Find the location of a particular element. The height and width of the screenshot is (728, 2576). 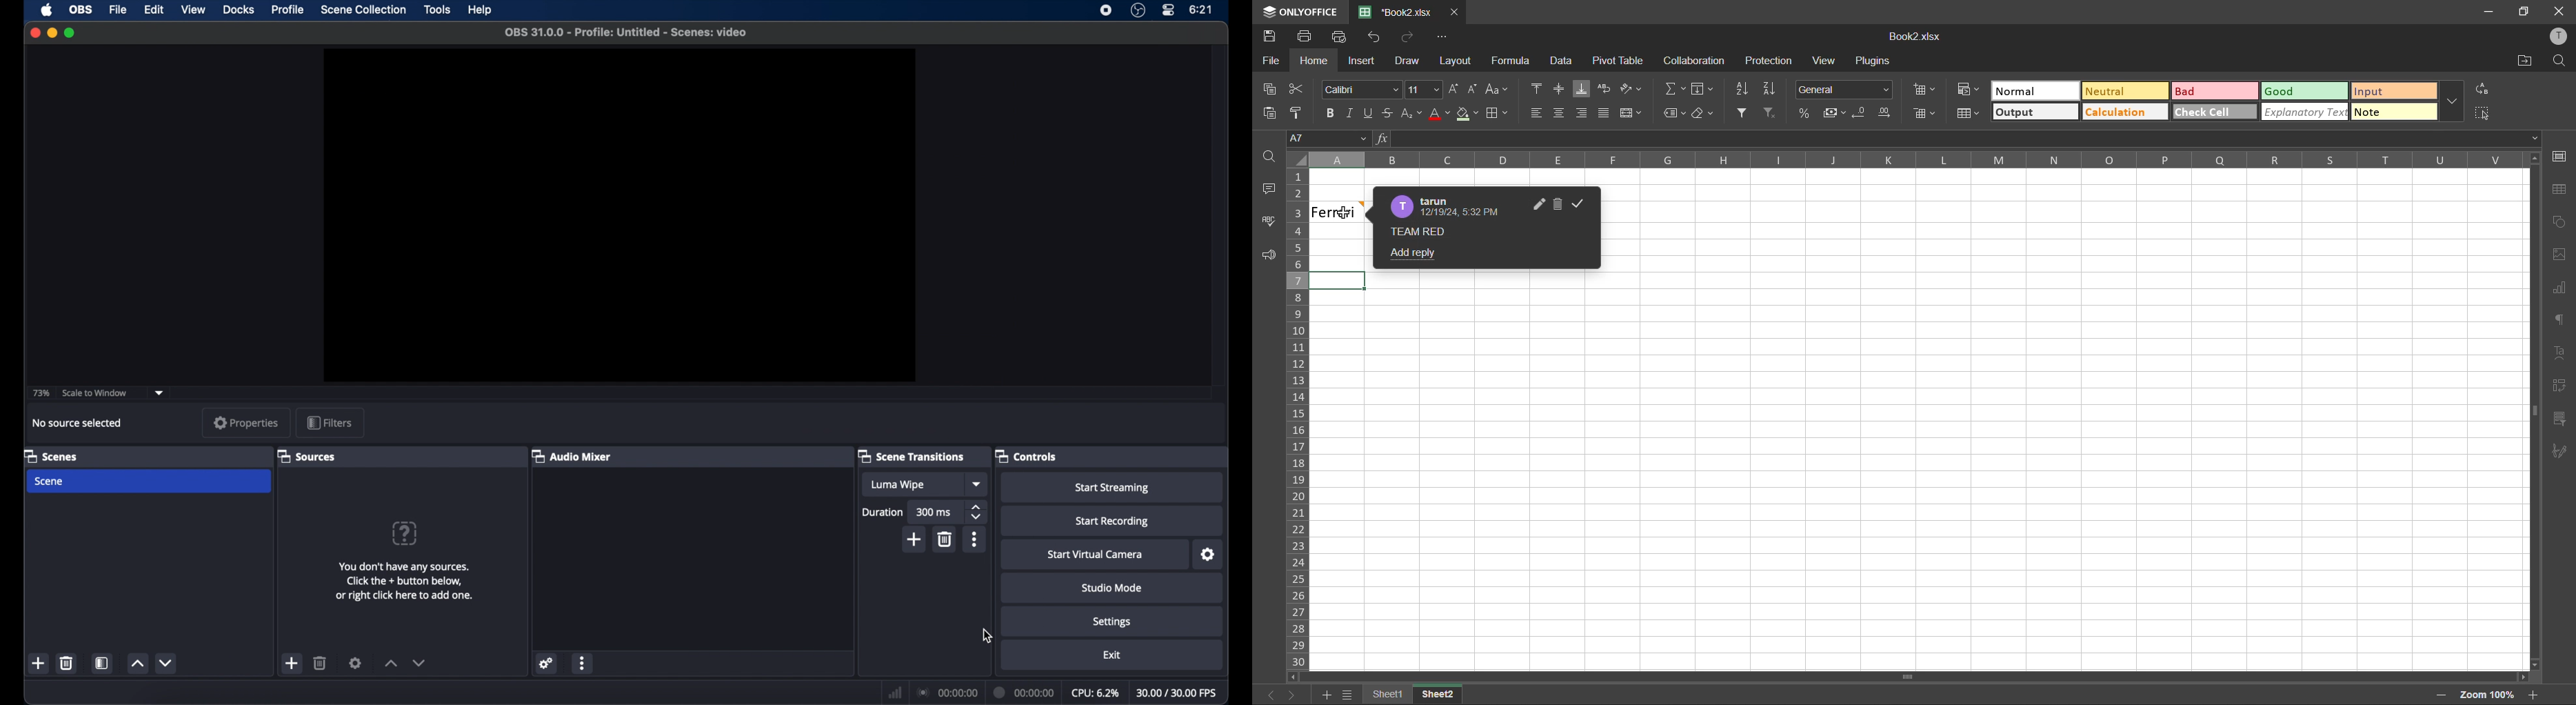

close is located at coordinates (35, 32).